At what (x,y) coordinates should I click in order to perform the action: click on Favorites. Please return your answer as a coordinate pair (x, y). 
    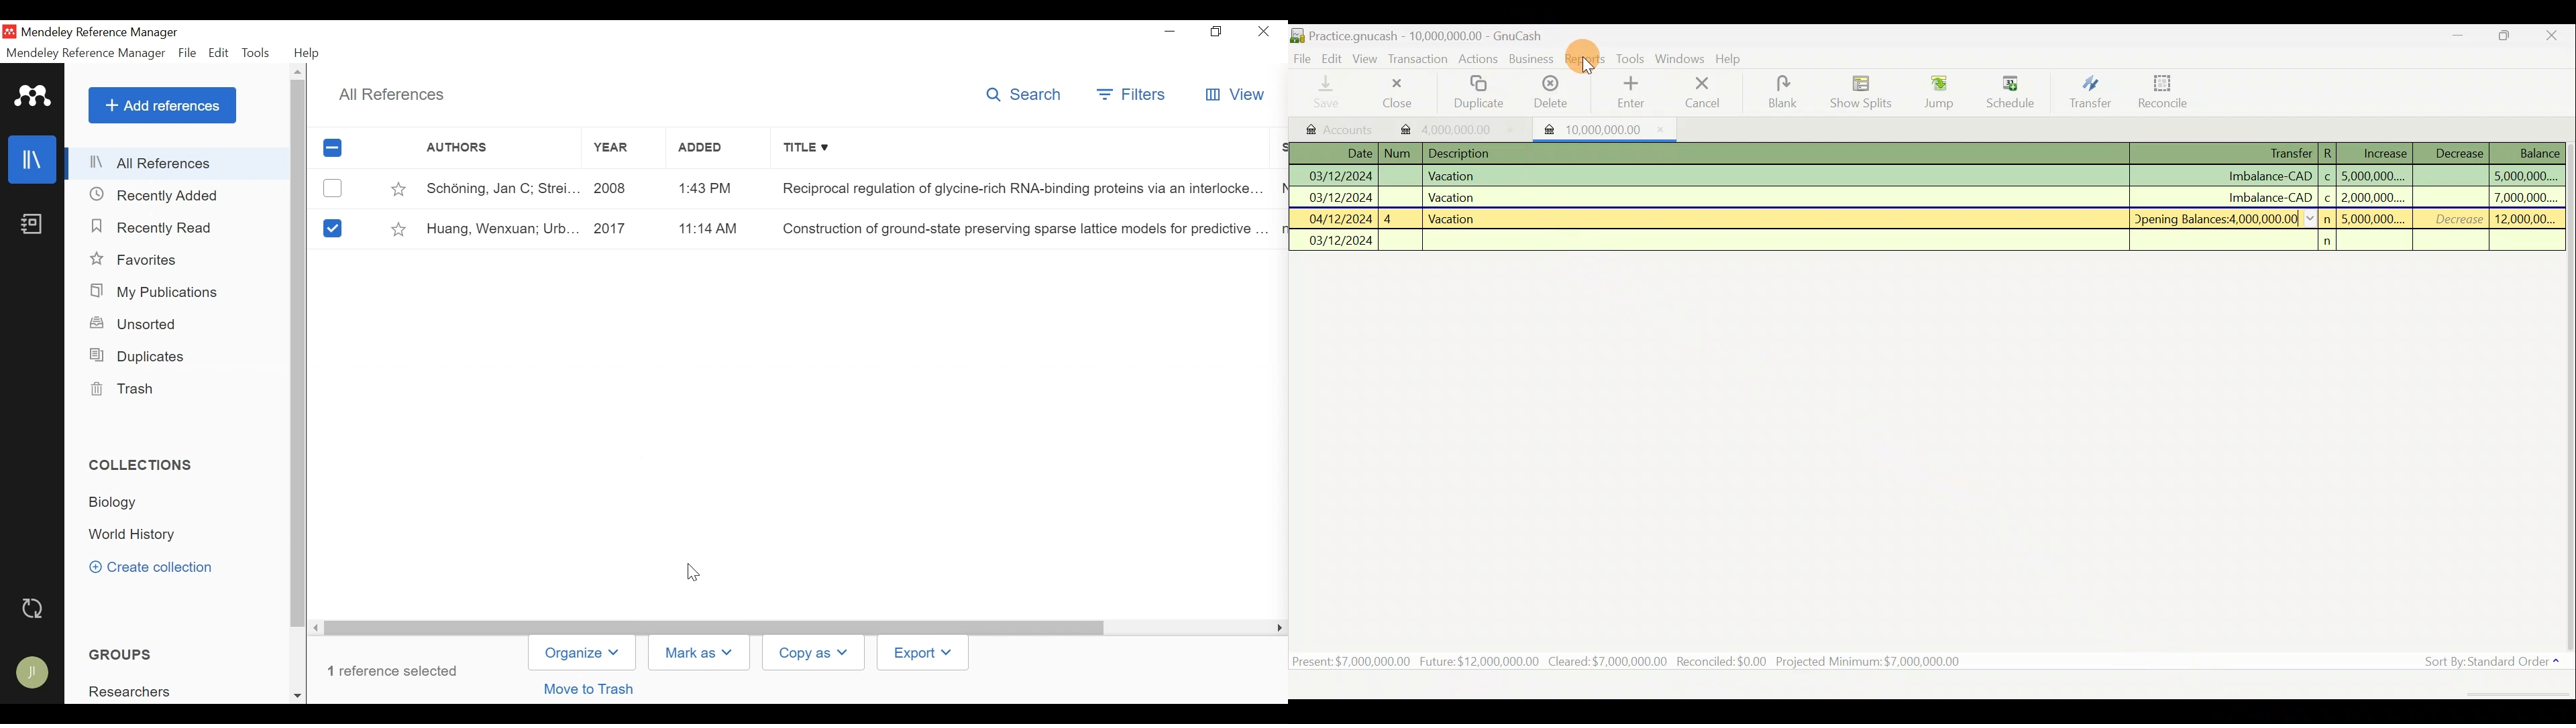
    Looking at the image, I should click on (138, 259).